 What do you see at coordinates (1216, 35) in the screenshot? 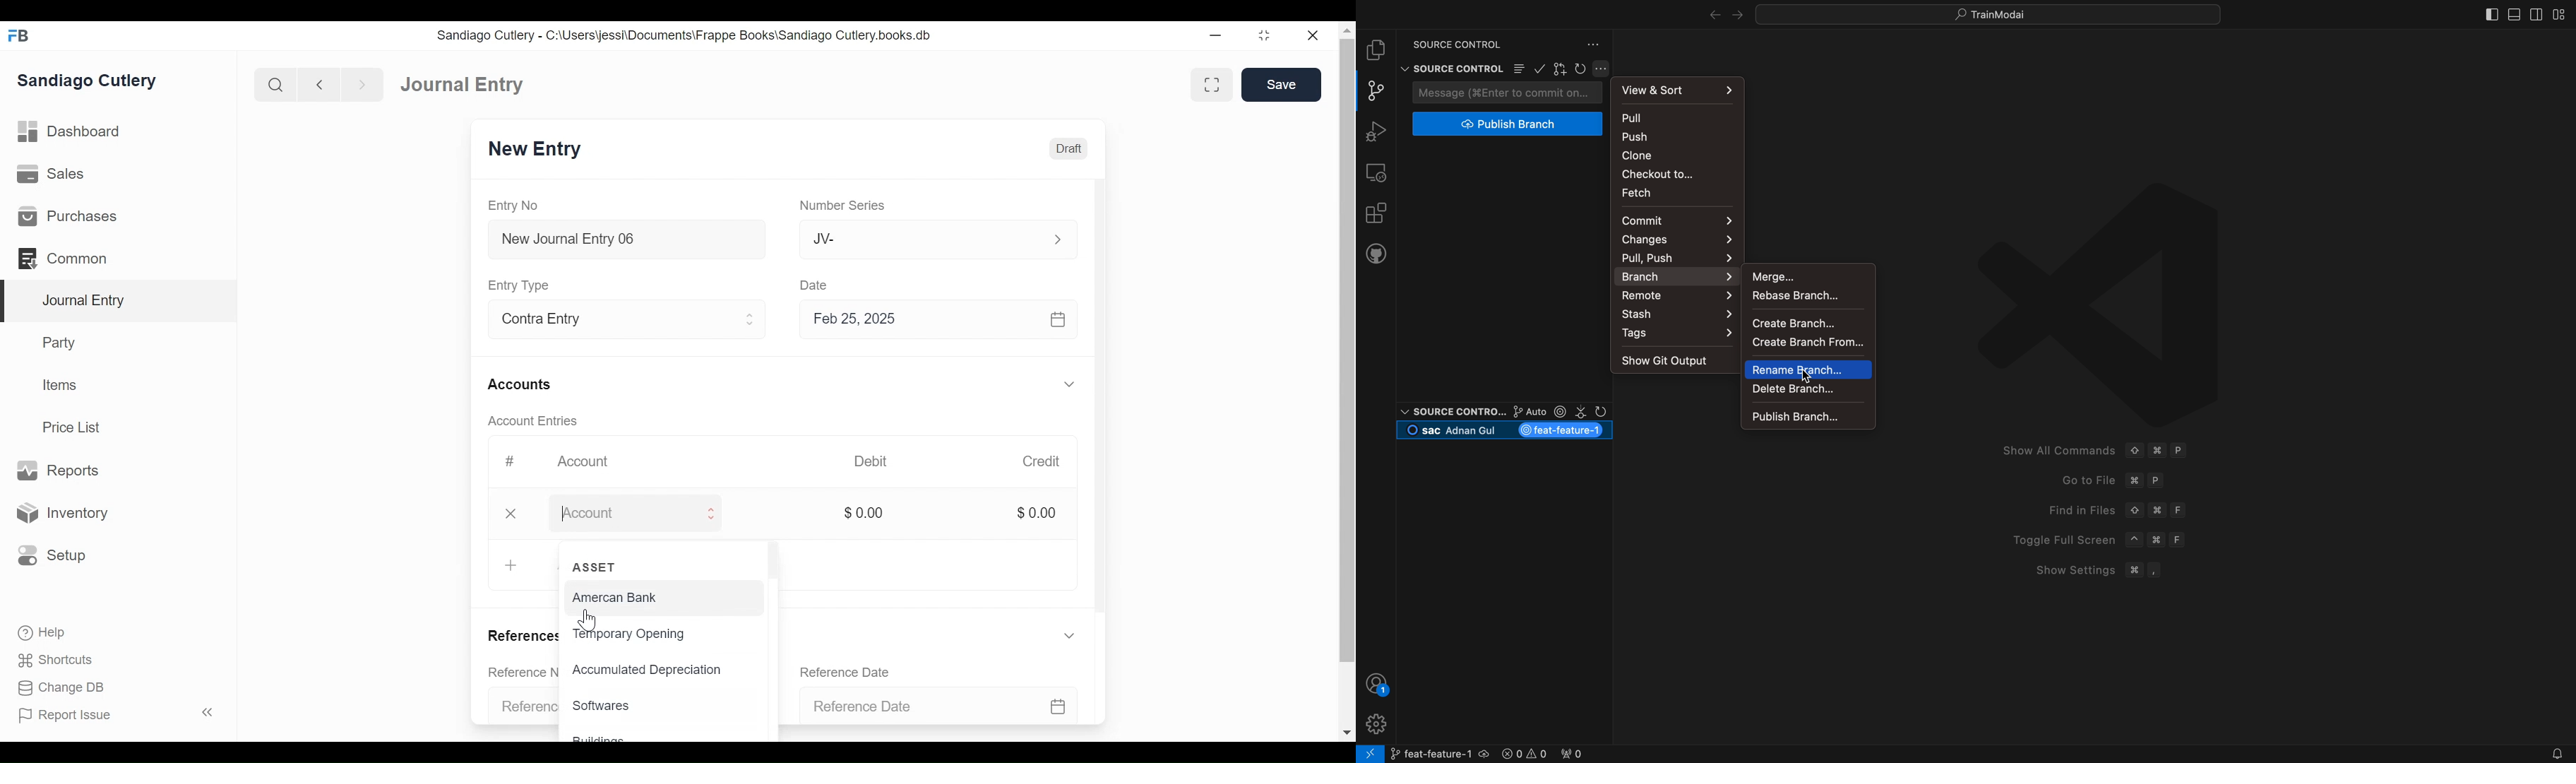
I see `minimize` at bounding box center [1216, 35].